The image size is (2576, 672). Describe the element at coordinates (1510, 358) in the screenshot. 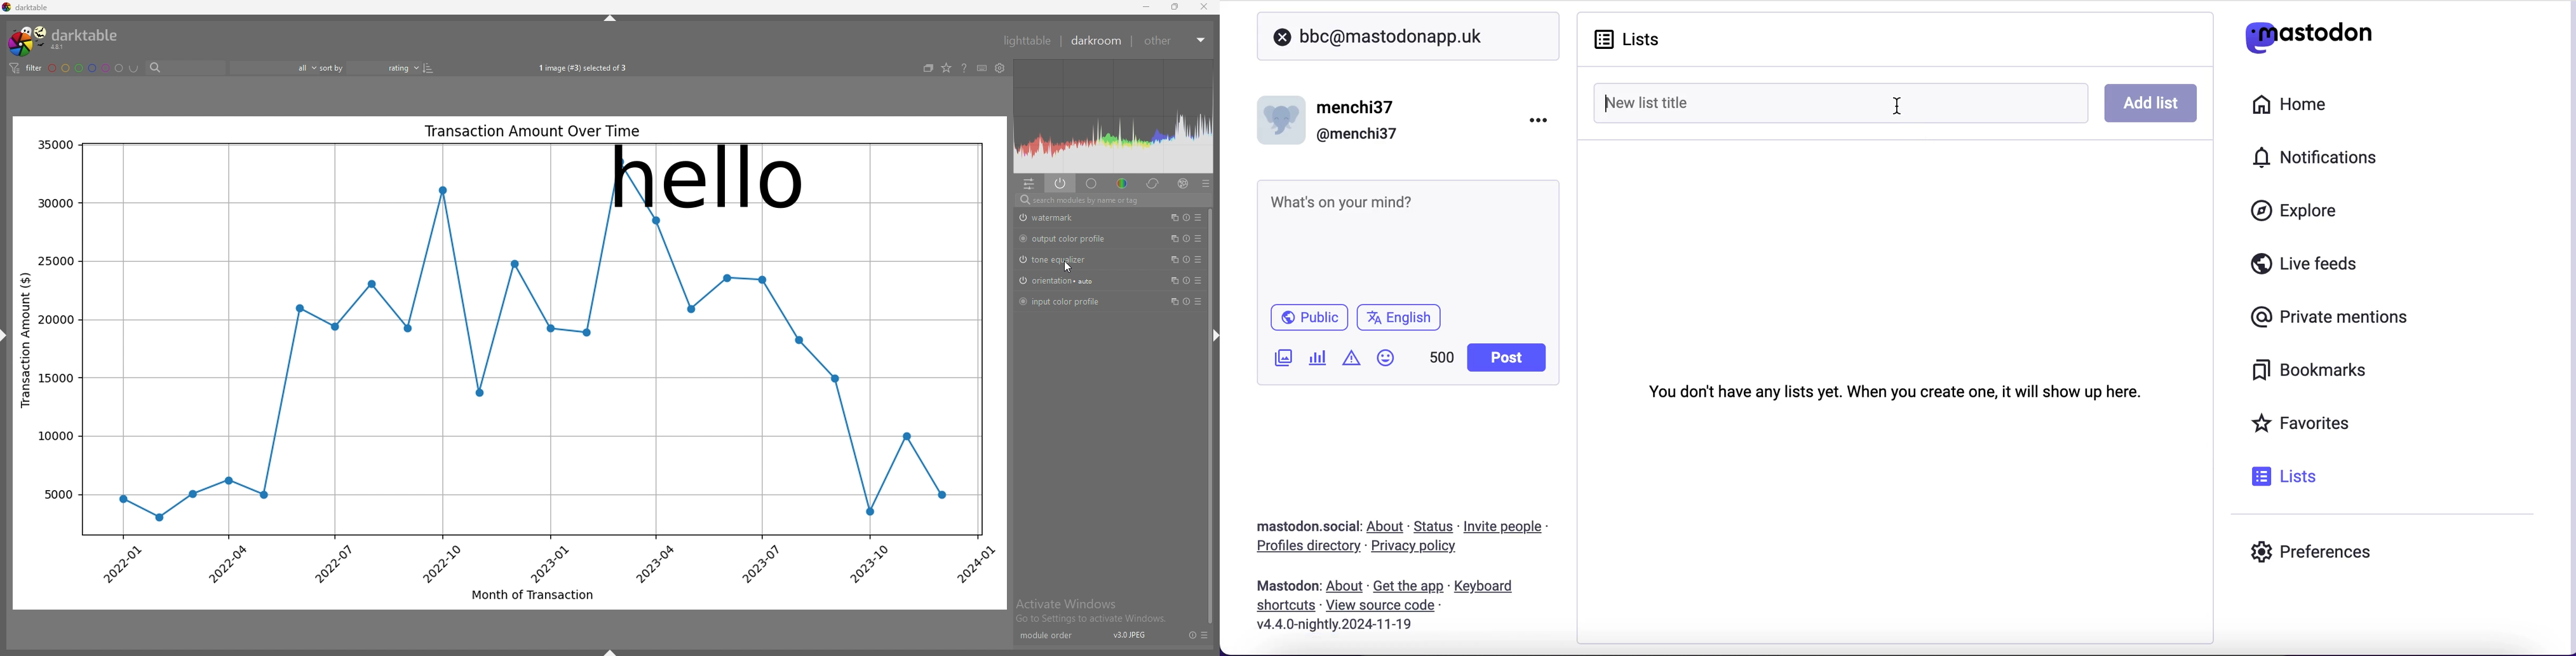

I see `post button` at that location.